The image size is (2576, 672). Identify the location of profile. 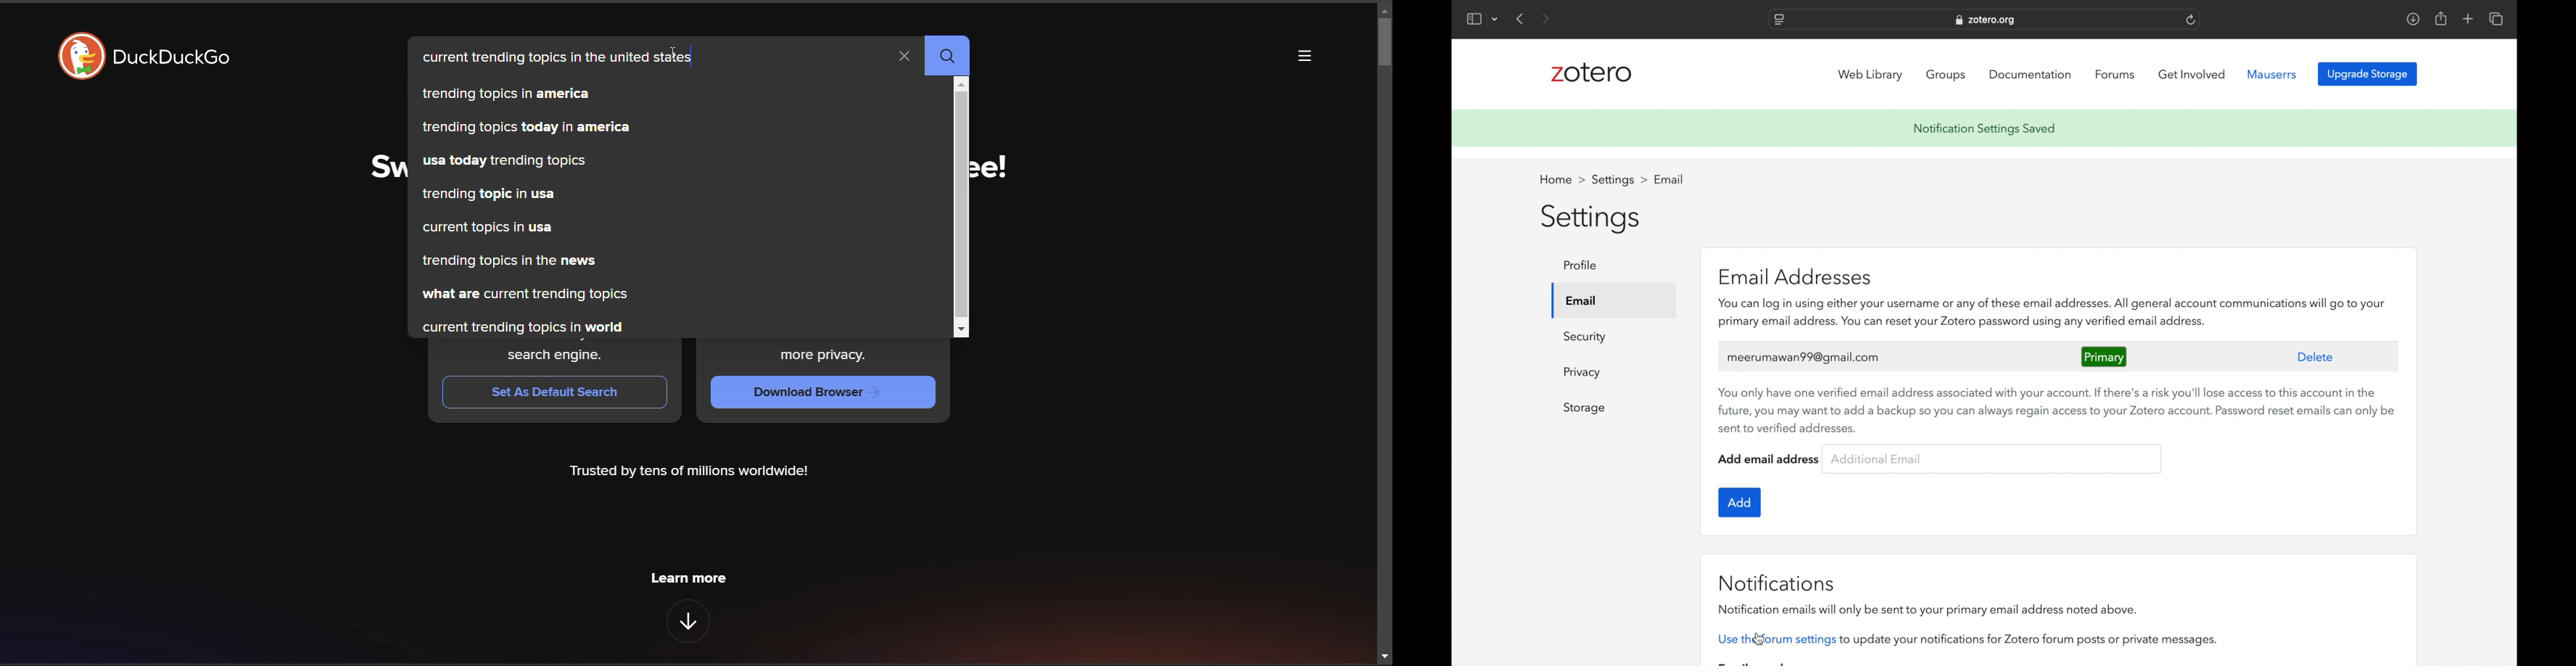
(1581, 266).